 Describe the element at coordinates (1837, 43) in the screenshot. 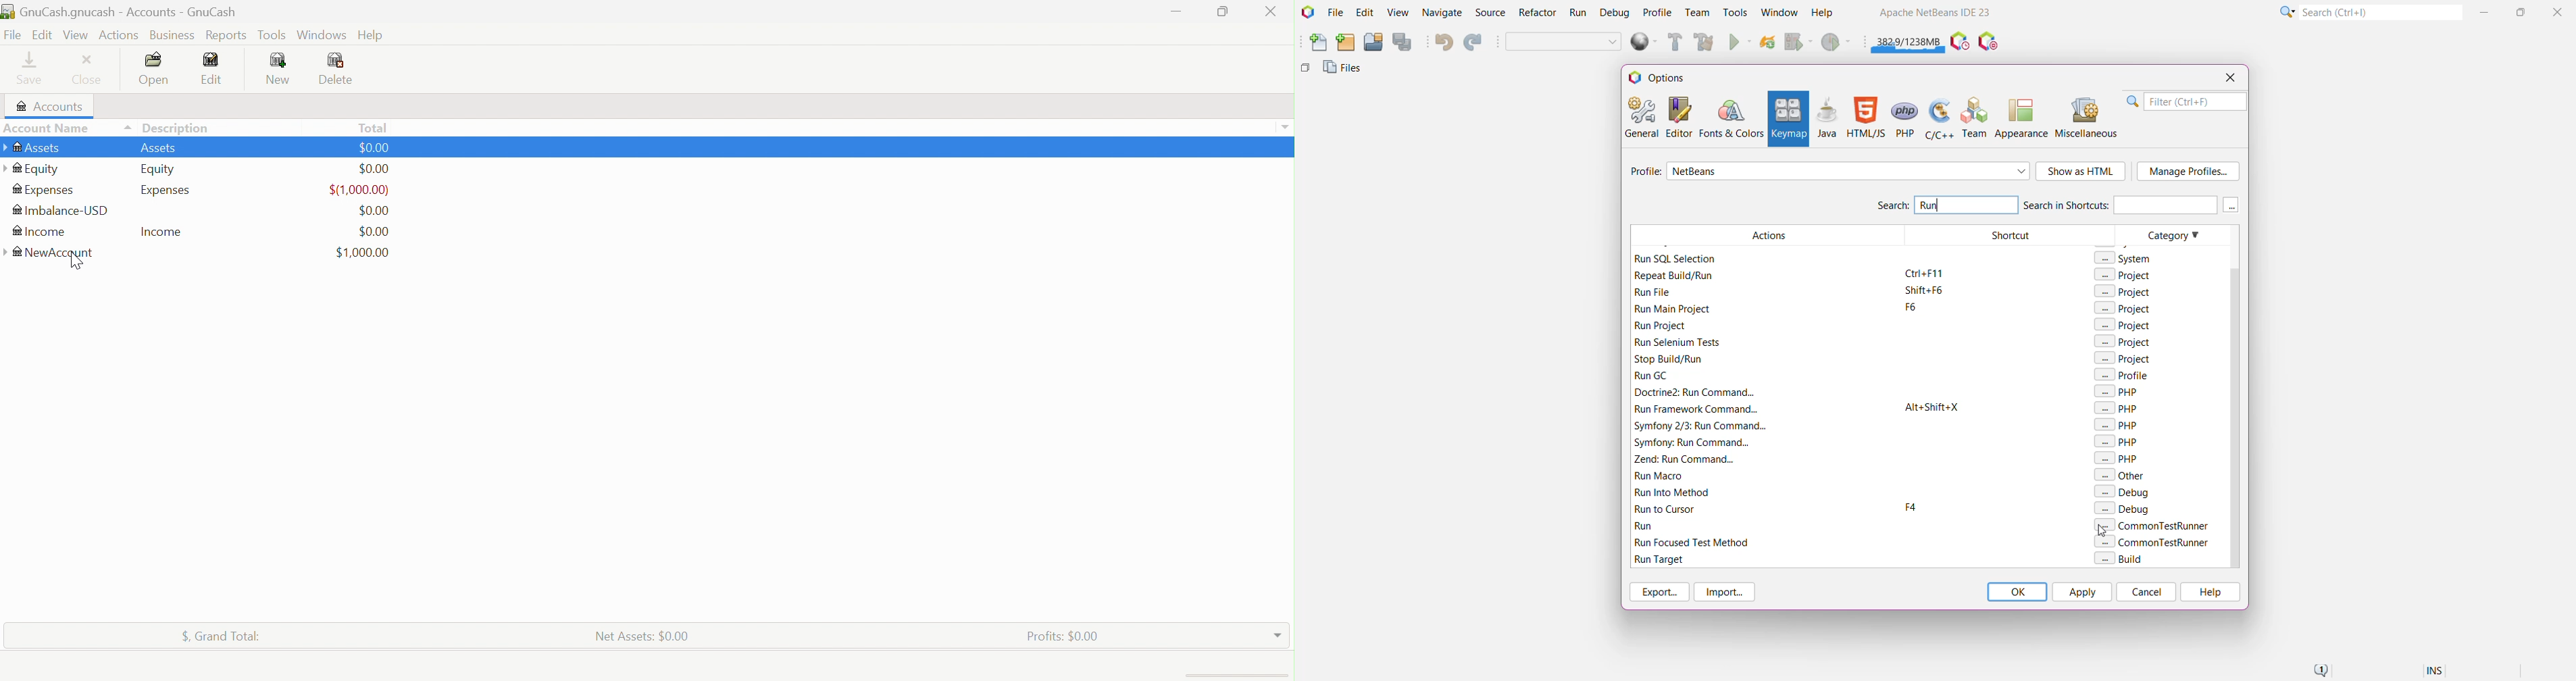

I see `Profile Main project` at that location.